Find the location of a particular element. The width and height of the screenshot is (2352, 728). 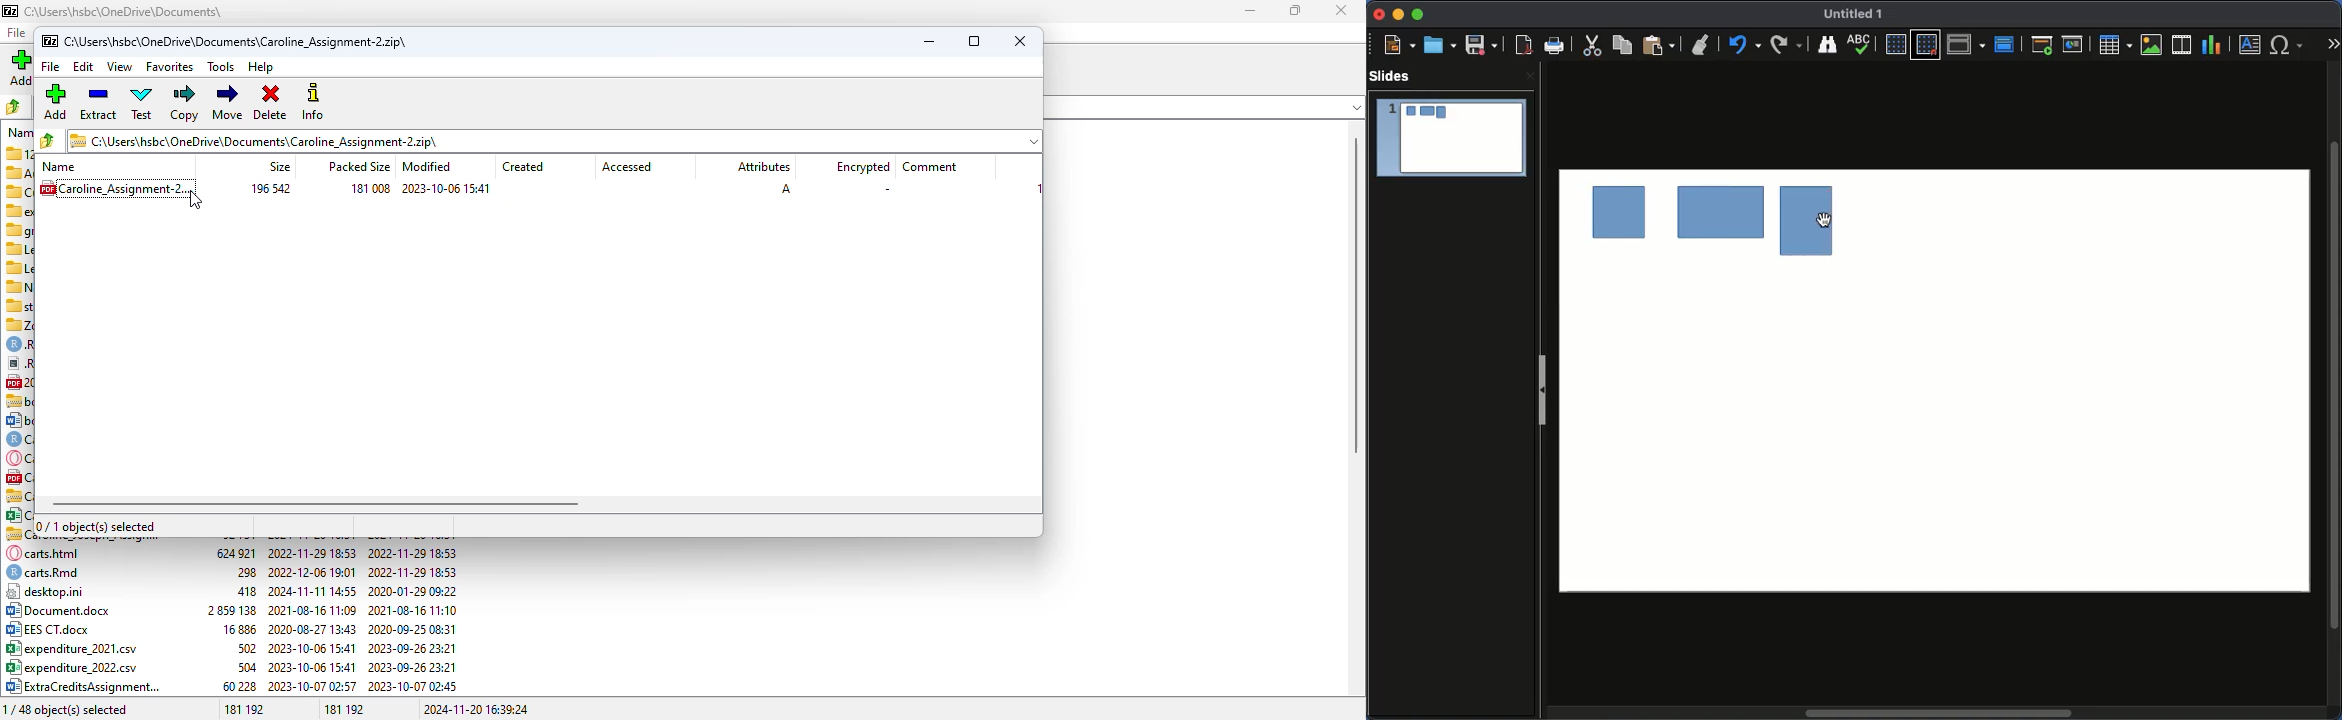

Close is located at coordinates (1380, 14).